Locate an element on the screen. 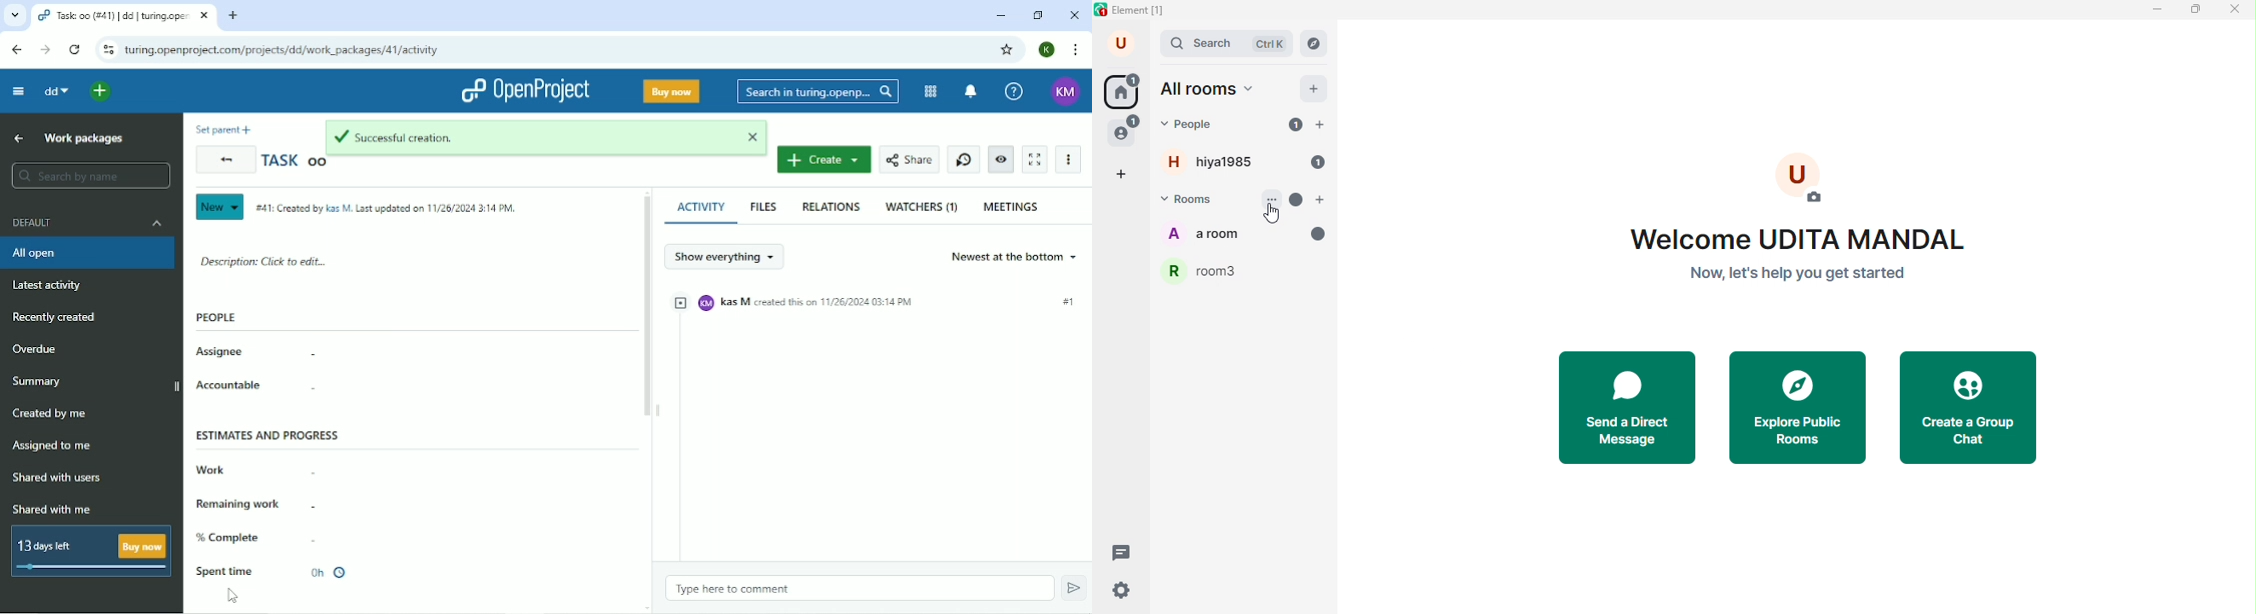 This screenshot has height=616, width=2268. room3 is located at coordinates (1204, 270).